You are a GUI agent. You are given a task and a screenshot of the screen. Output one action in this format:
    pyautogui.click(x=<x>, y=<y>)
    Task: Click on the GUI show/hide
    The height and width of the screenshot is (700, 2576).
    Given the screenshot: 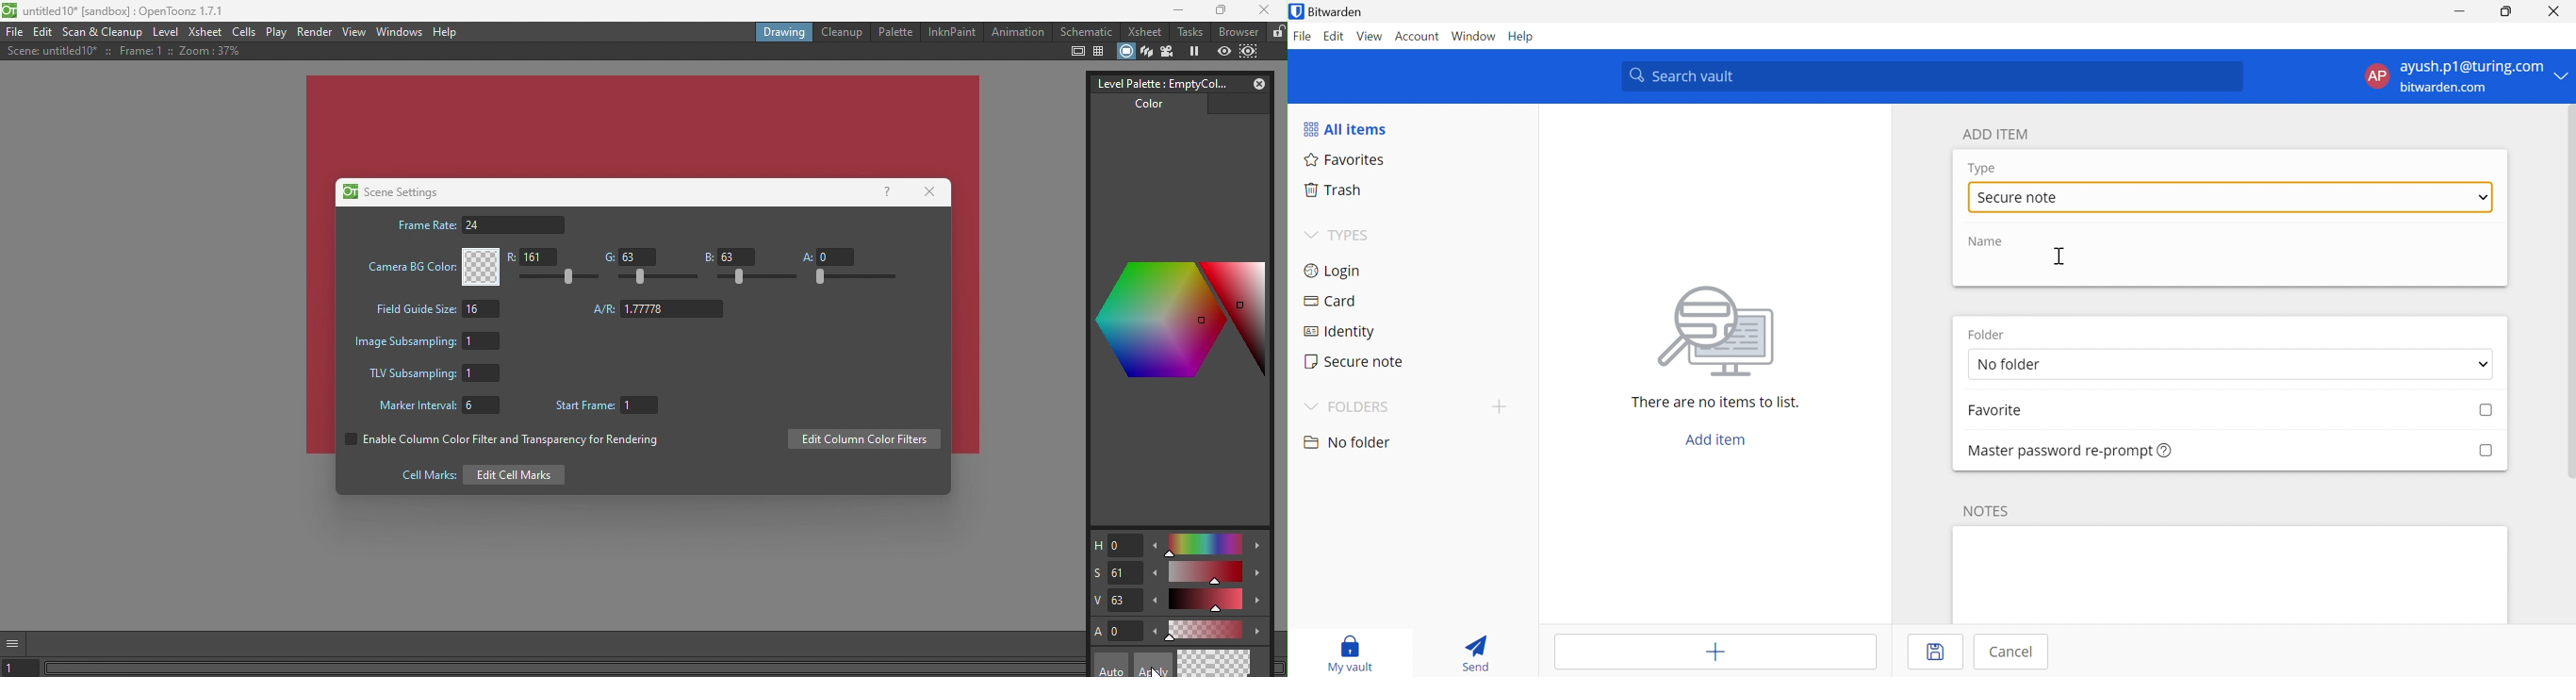 What is the action you would take?
    pyautogui.click(x=16, y=642)
    